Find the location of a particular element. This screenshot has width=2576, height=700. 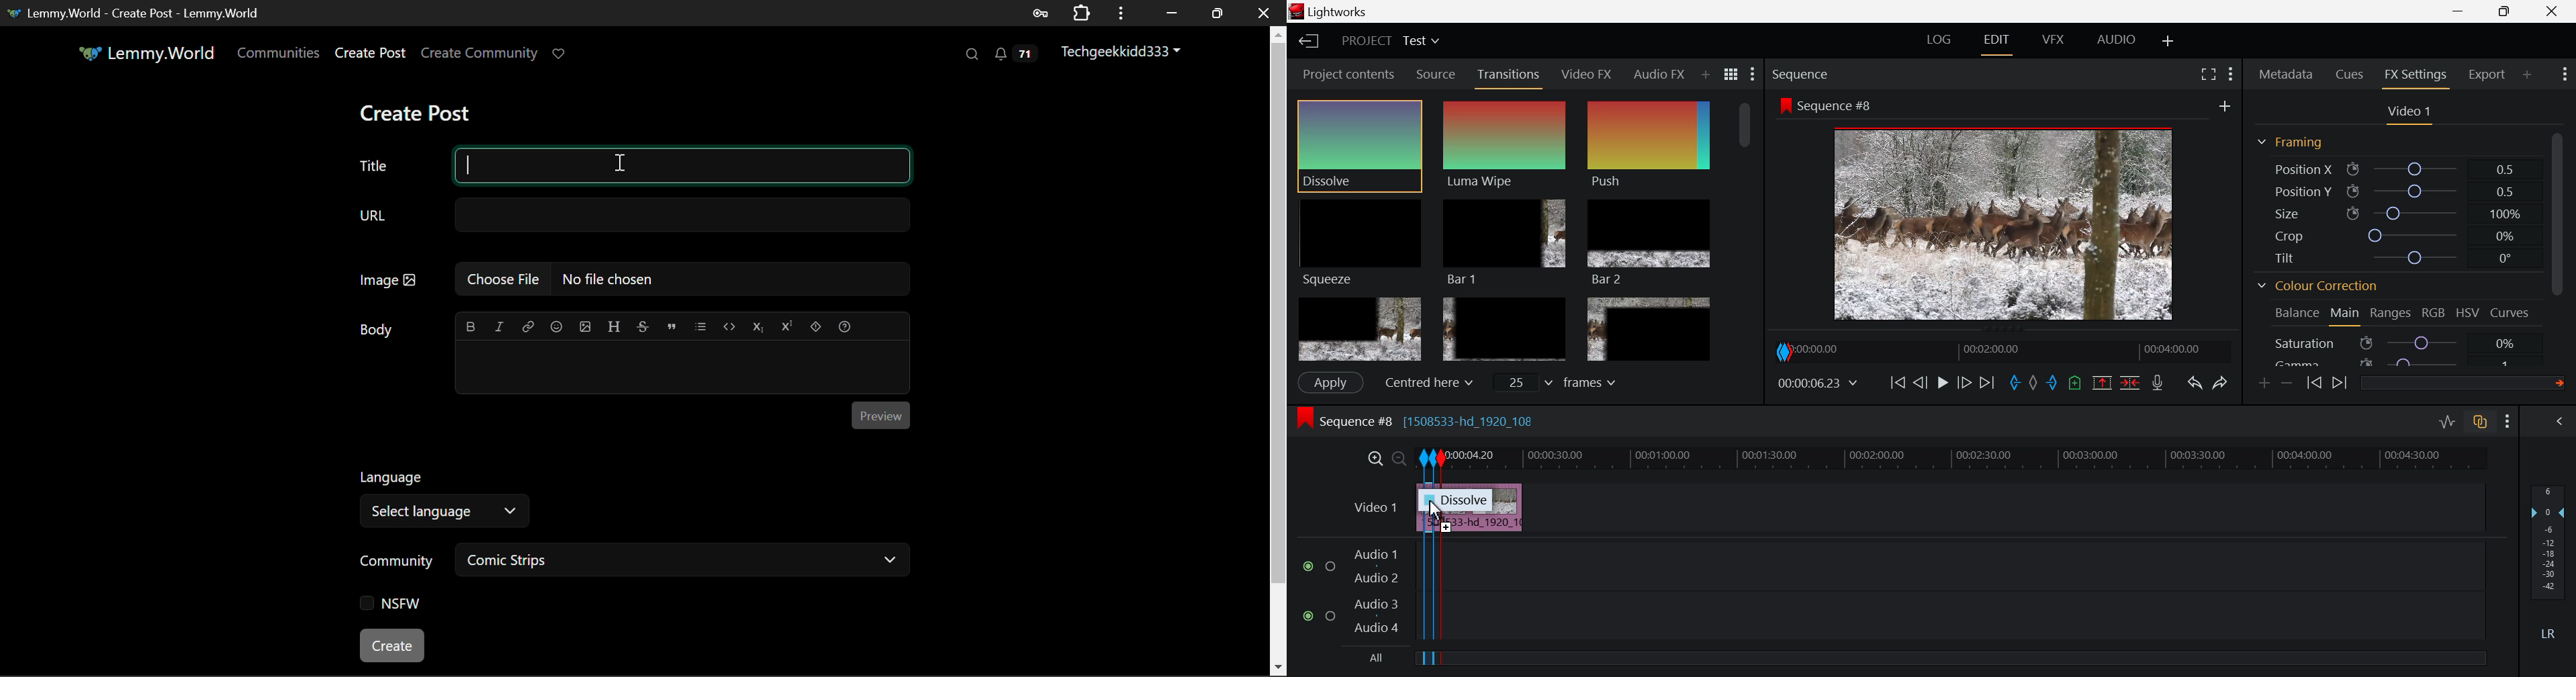

Framing Section is located at coordinates (2290, 143).